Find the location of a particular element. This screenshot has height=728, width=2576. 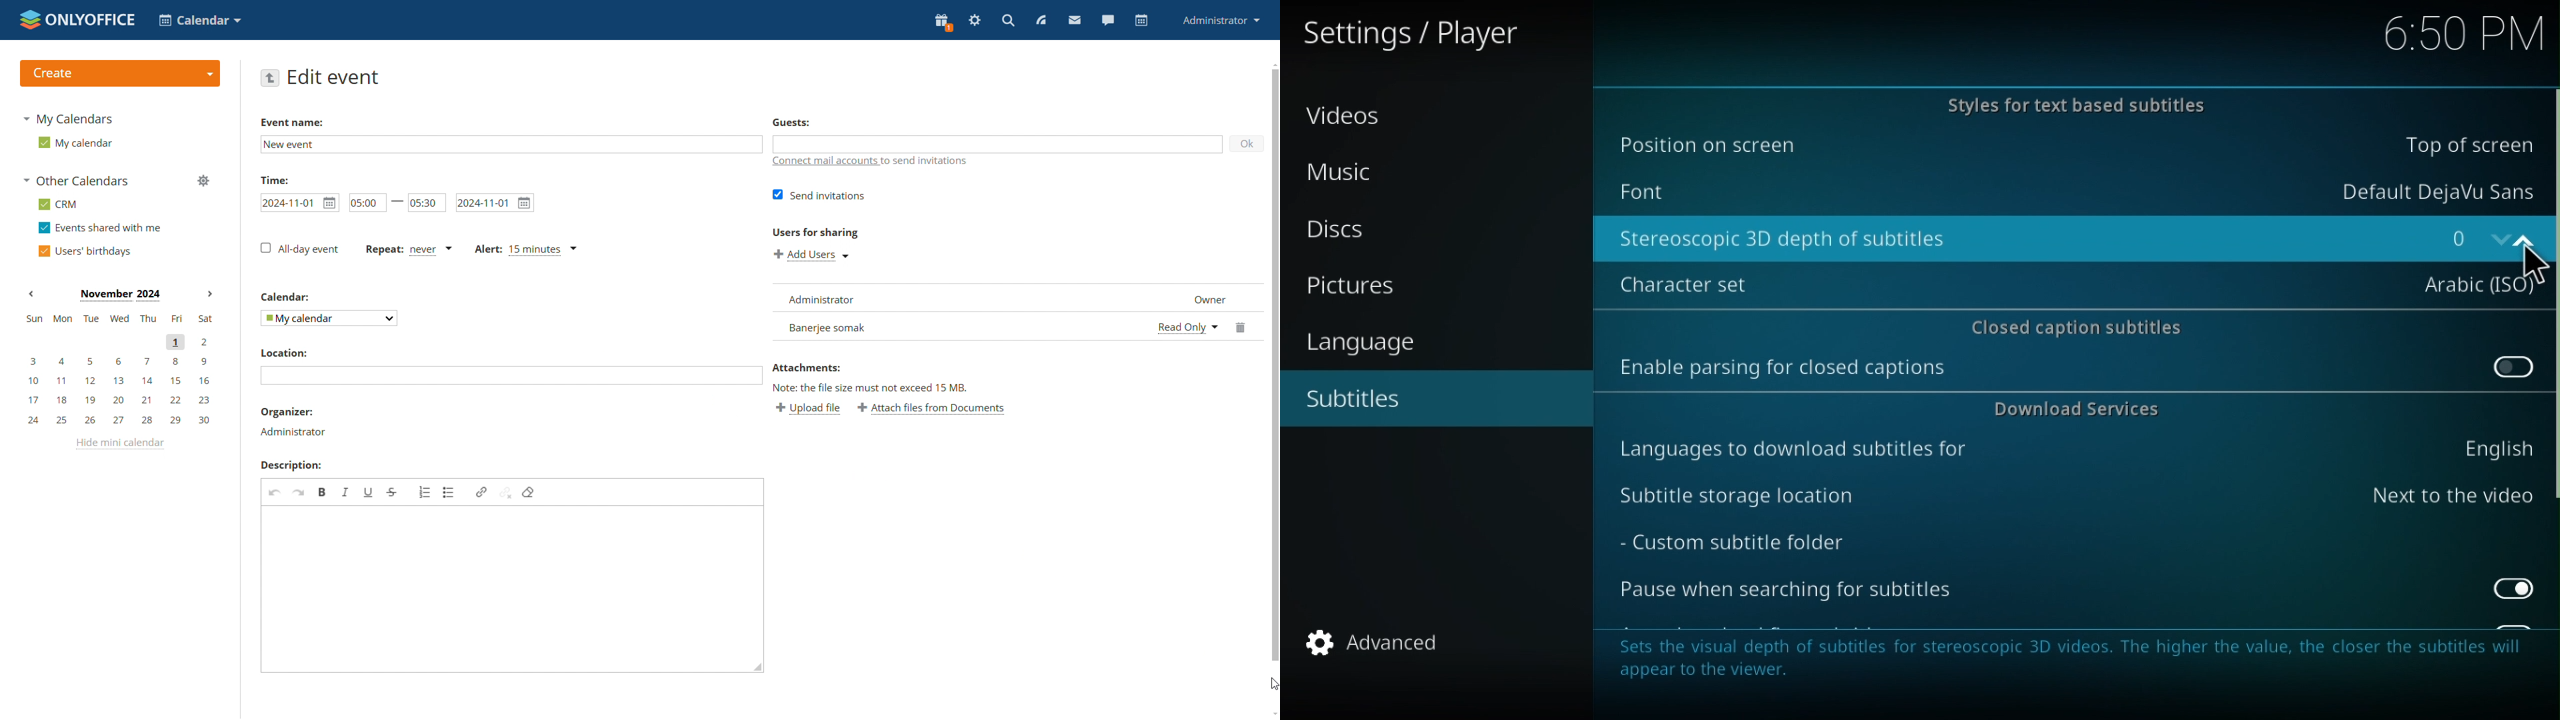

underline is located at coordinates (368, 492).